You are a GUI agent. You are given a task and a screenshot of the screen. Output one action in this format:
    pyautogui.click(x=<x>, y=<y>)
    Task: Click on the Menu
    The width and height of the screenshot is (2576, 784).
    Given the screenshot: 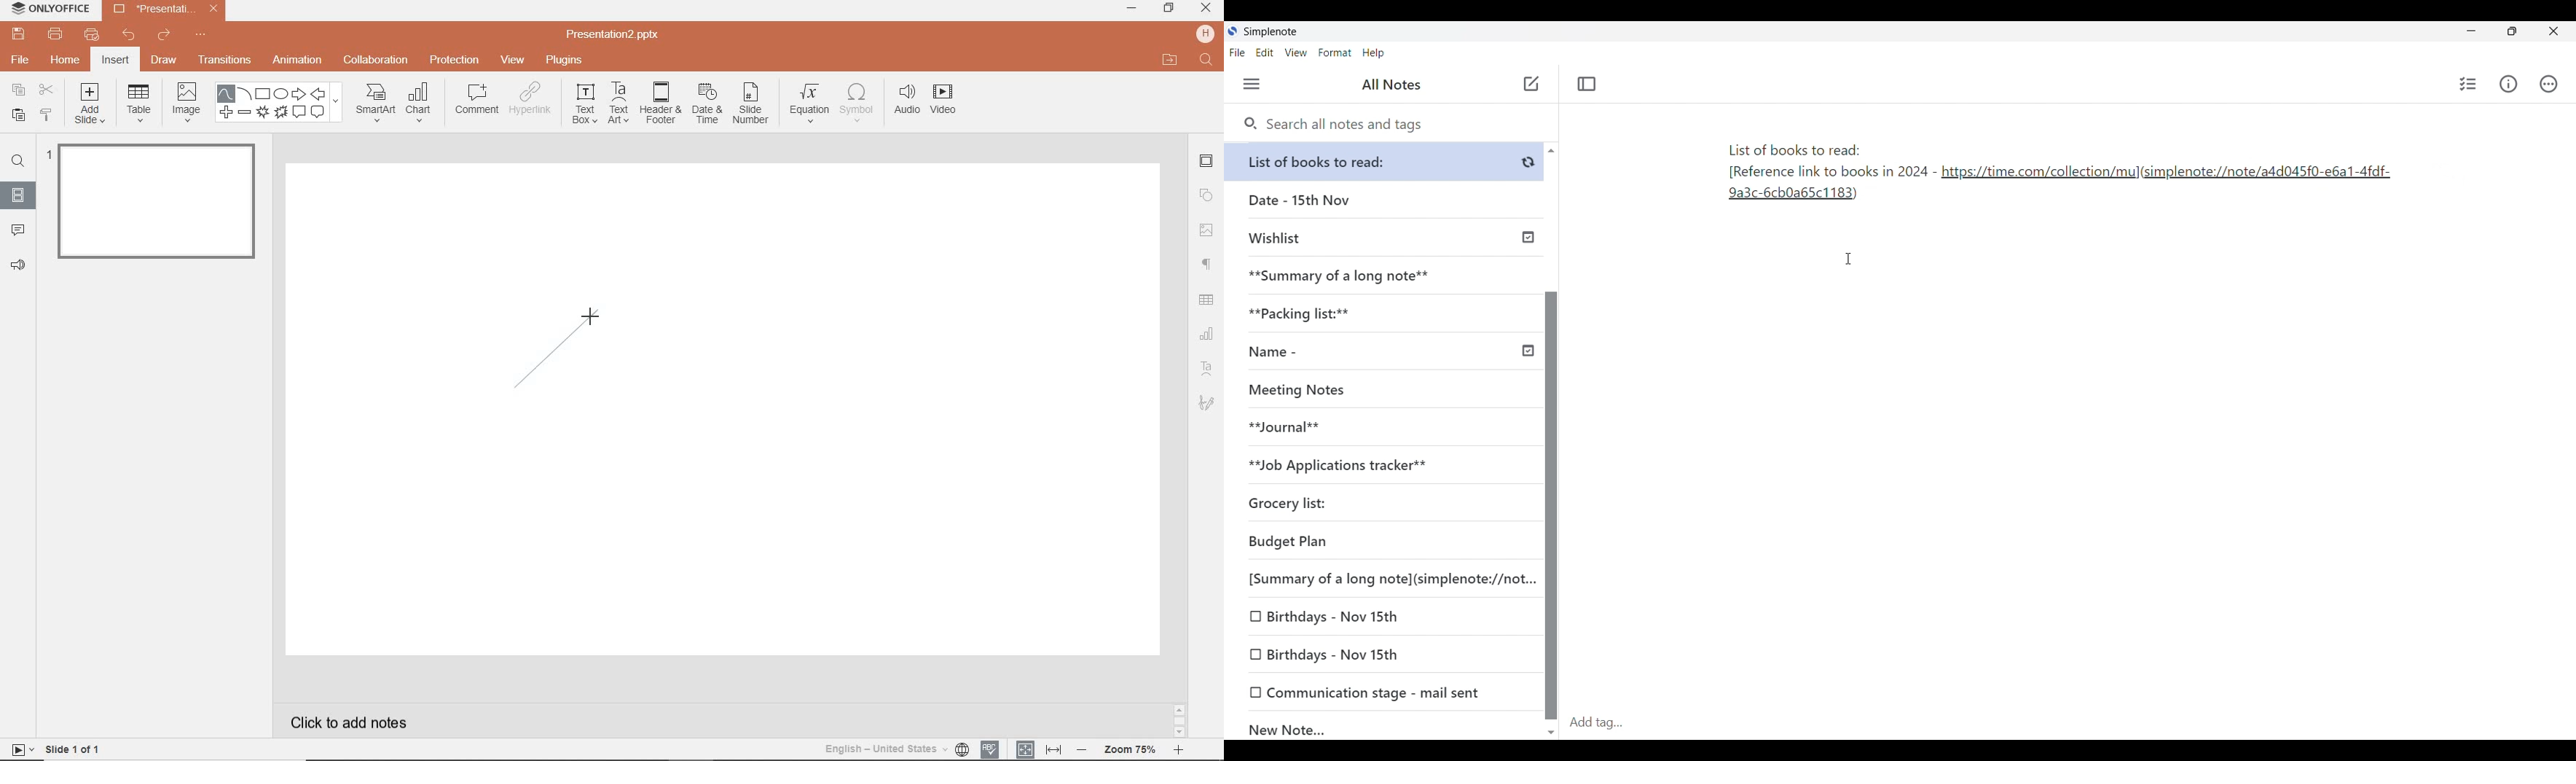 What is the action you would take?
    pyautogui.click(x=1252, y=85)
    